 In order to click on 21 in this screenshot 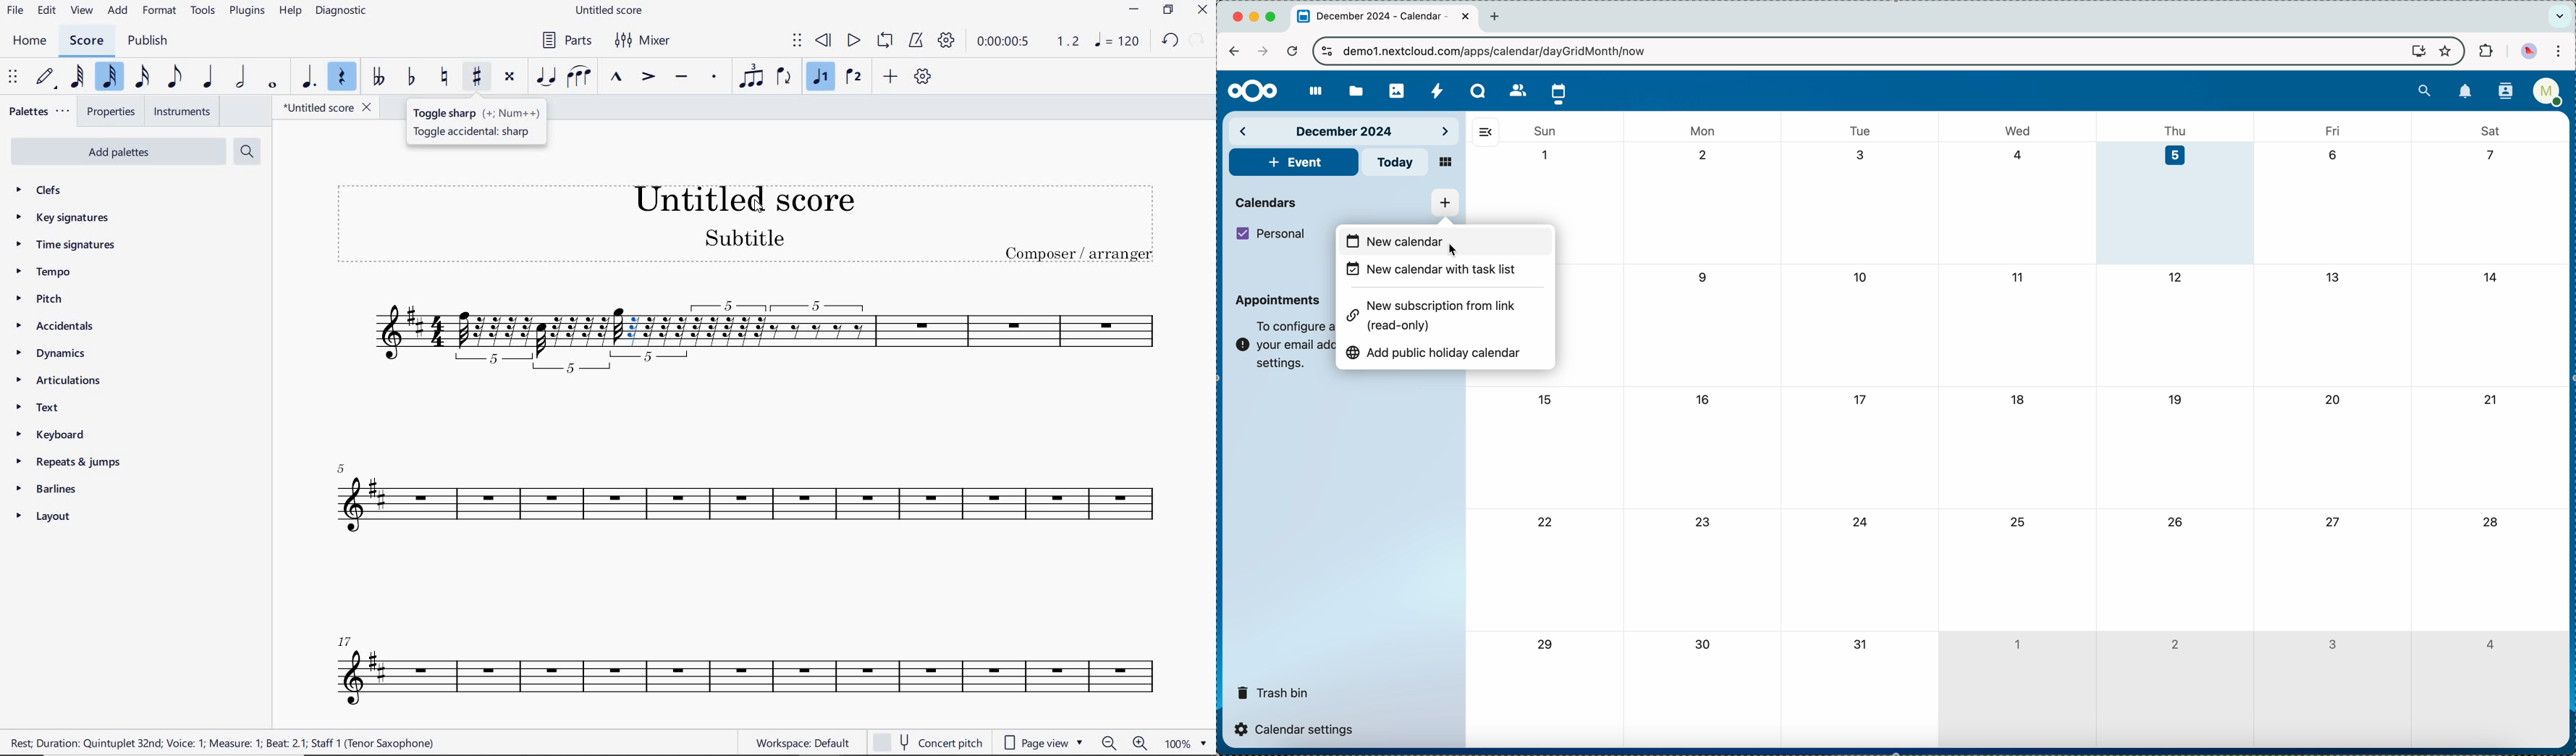, I will do `click(2491, 399)`.